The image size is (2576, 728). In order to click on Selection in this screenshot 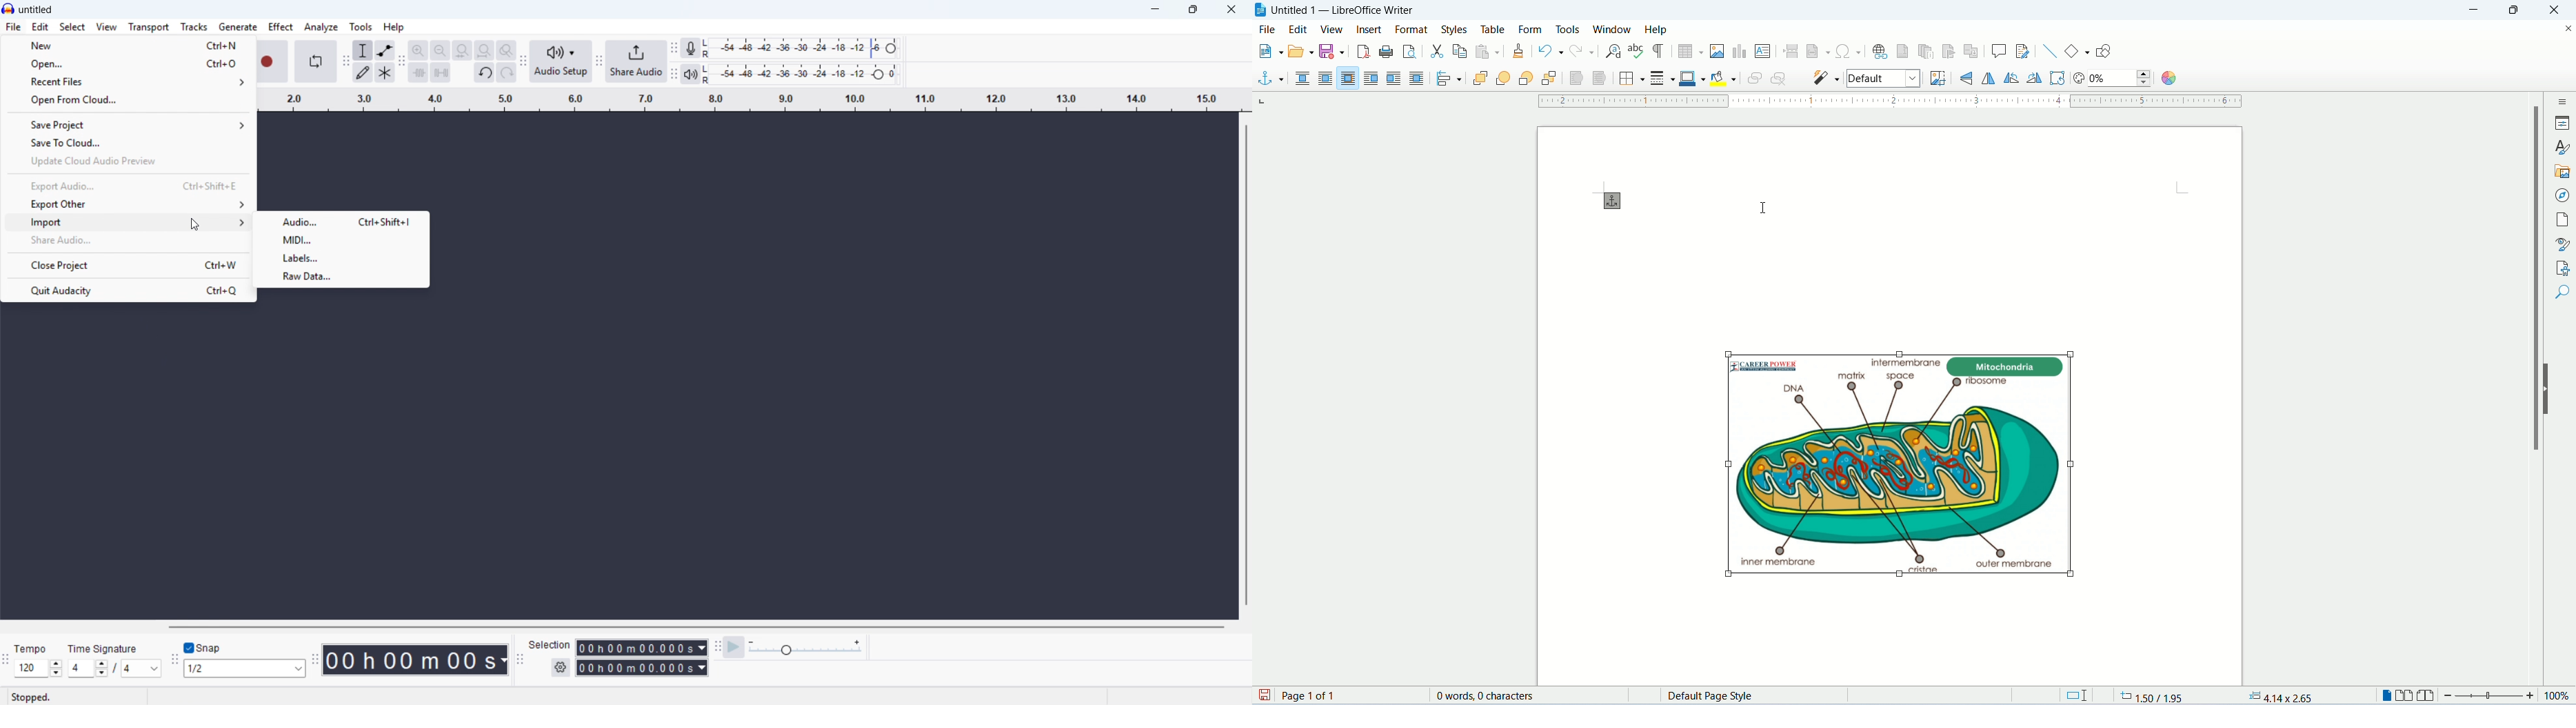, I will do `click(551, 645)`.